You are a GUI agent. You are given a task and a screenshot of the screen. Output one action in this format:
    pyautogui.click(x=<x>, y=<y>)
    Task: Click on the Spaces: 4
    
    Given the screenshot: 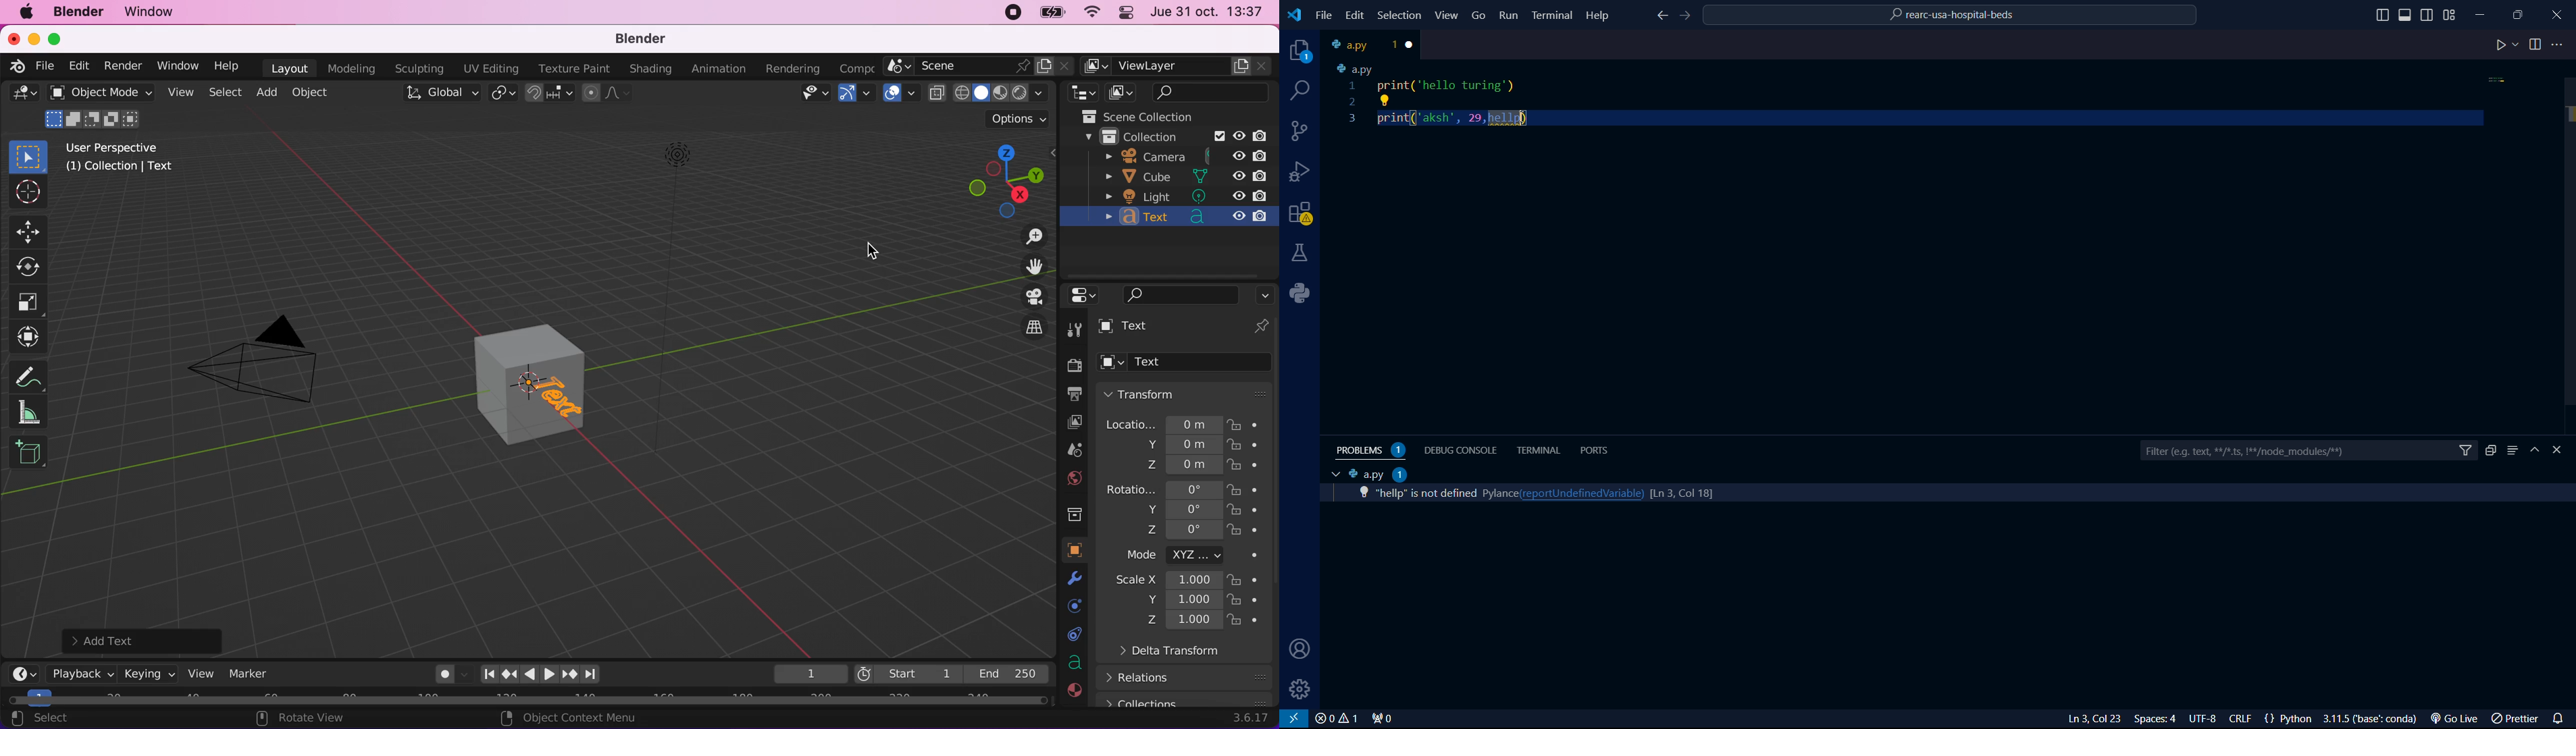 What is the action you would take?
    pyautogui.click(x=2158, y=719)
    